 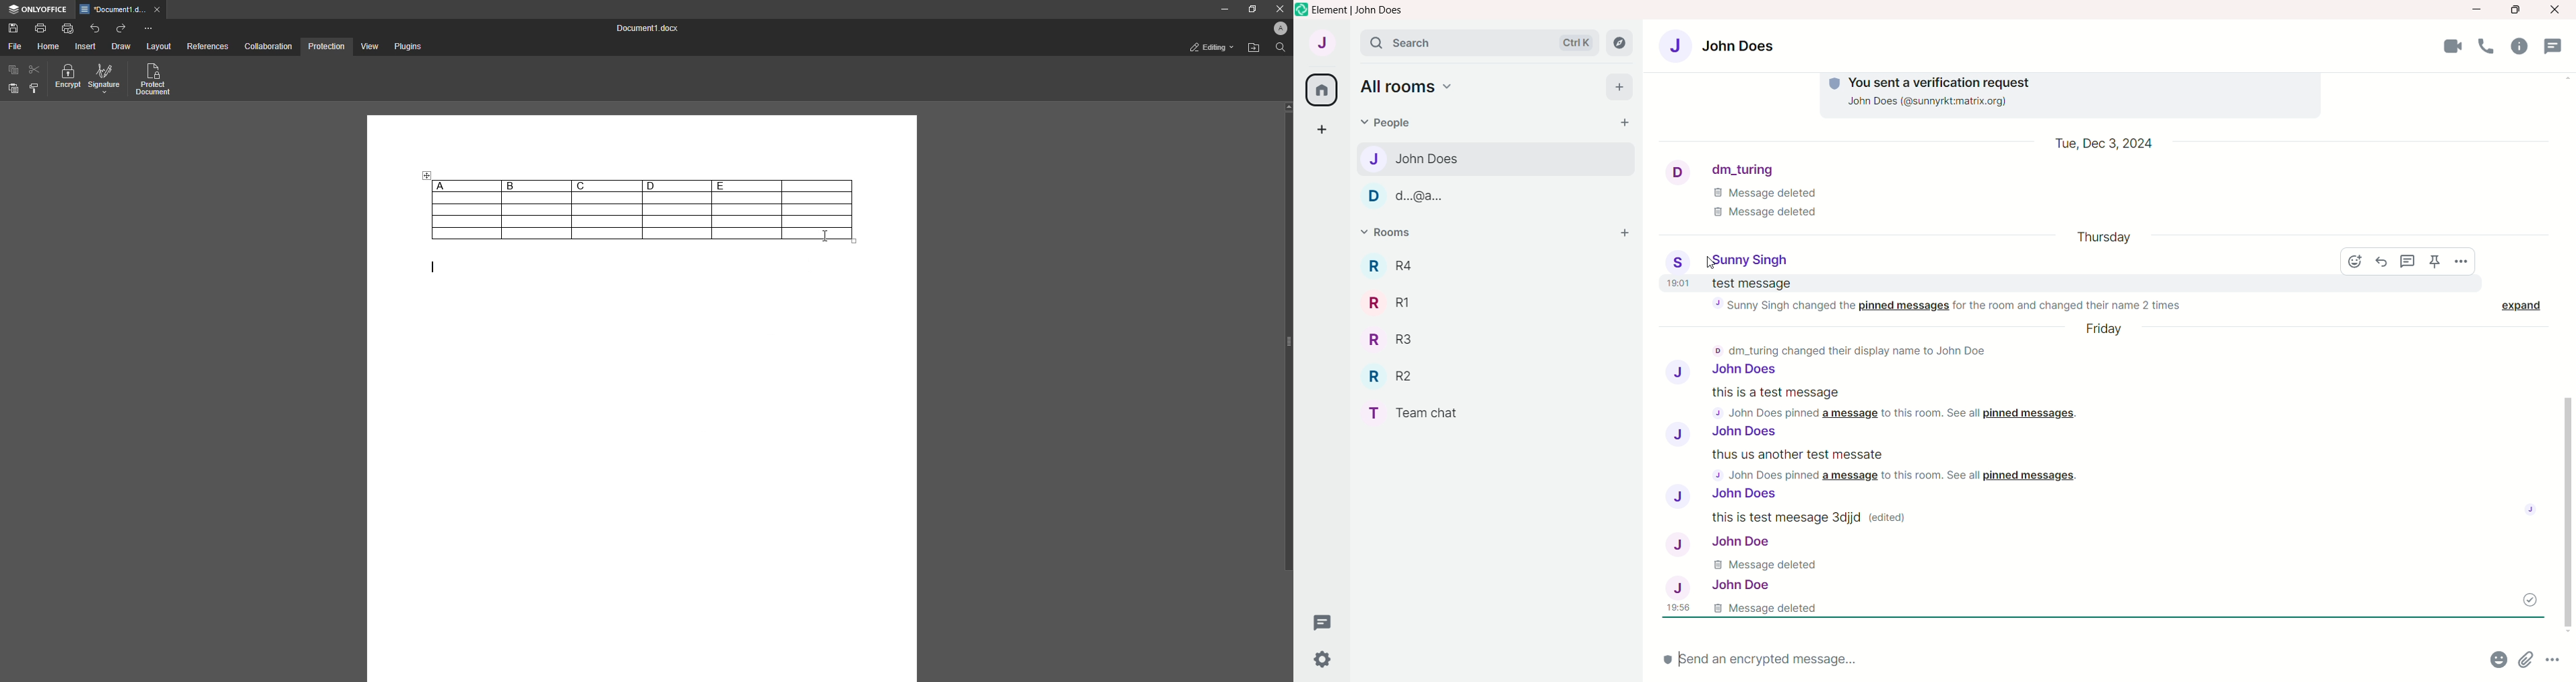 What do you see at coordinates (601, 217) in the screenshot?
I see `Cells` at bounding box center [601, 217].